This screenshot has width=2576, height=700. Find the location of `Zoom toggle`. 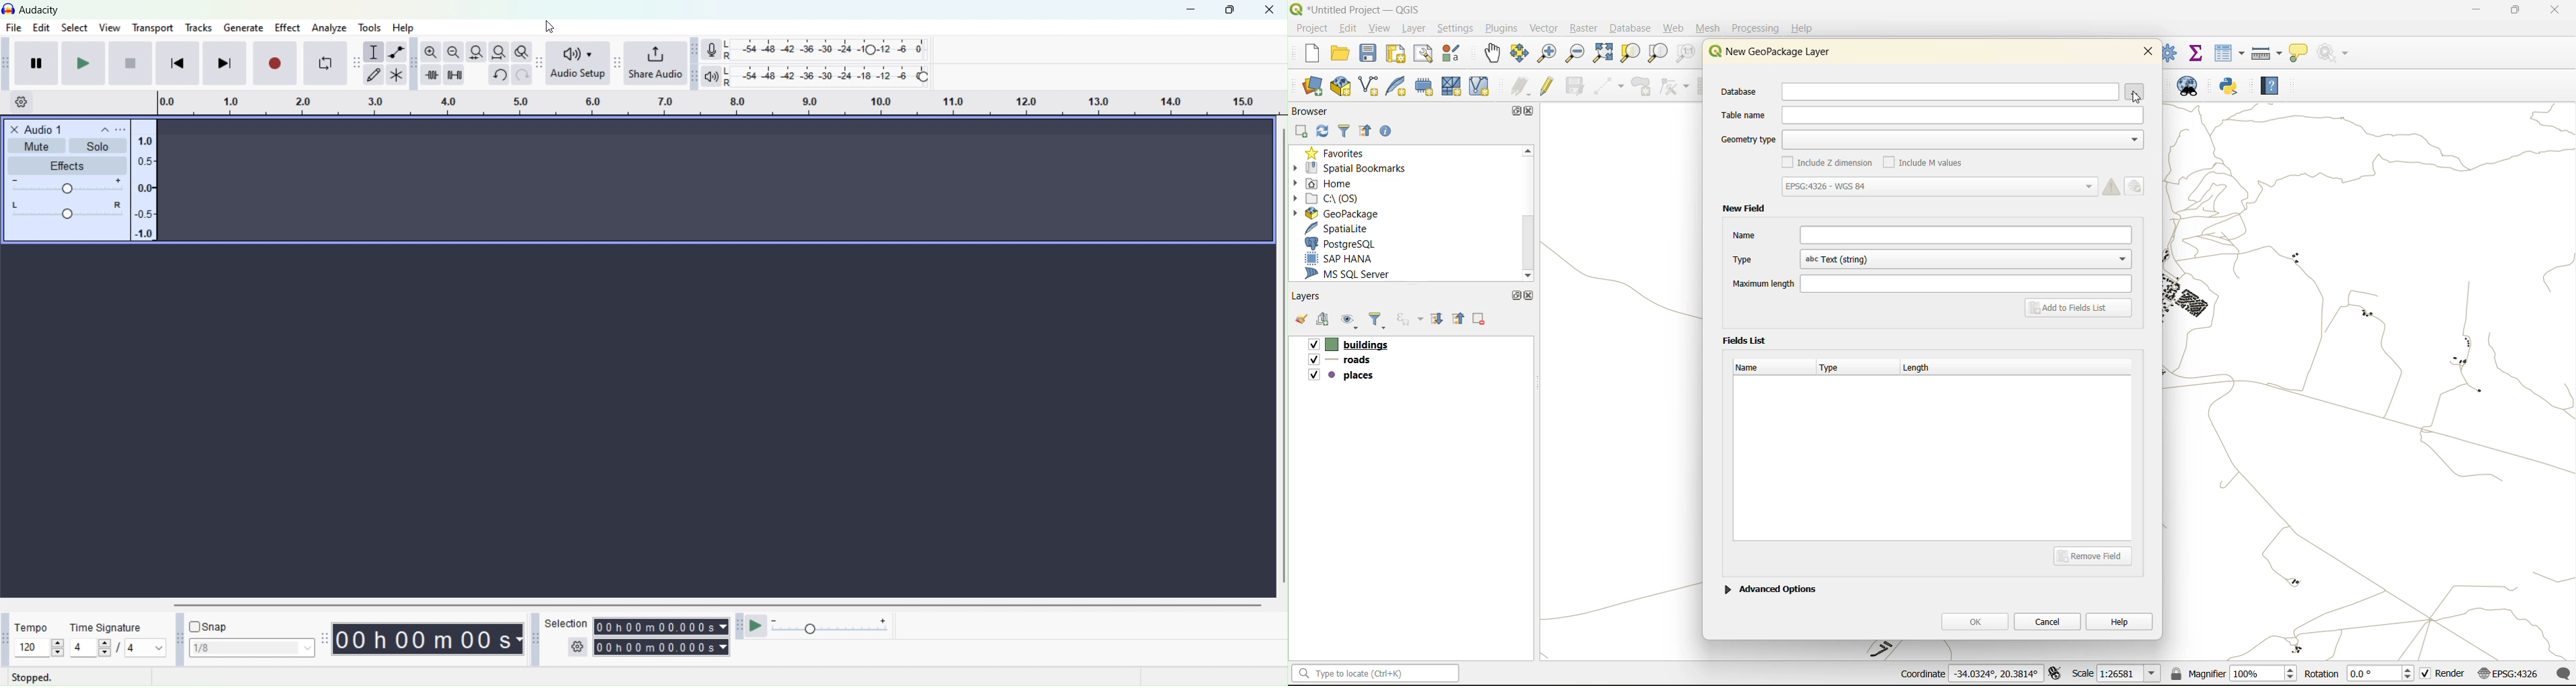

Zoom toggle is located at coordinates (522, 52).